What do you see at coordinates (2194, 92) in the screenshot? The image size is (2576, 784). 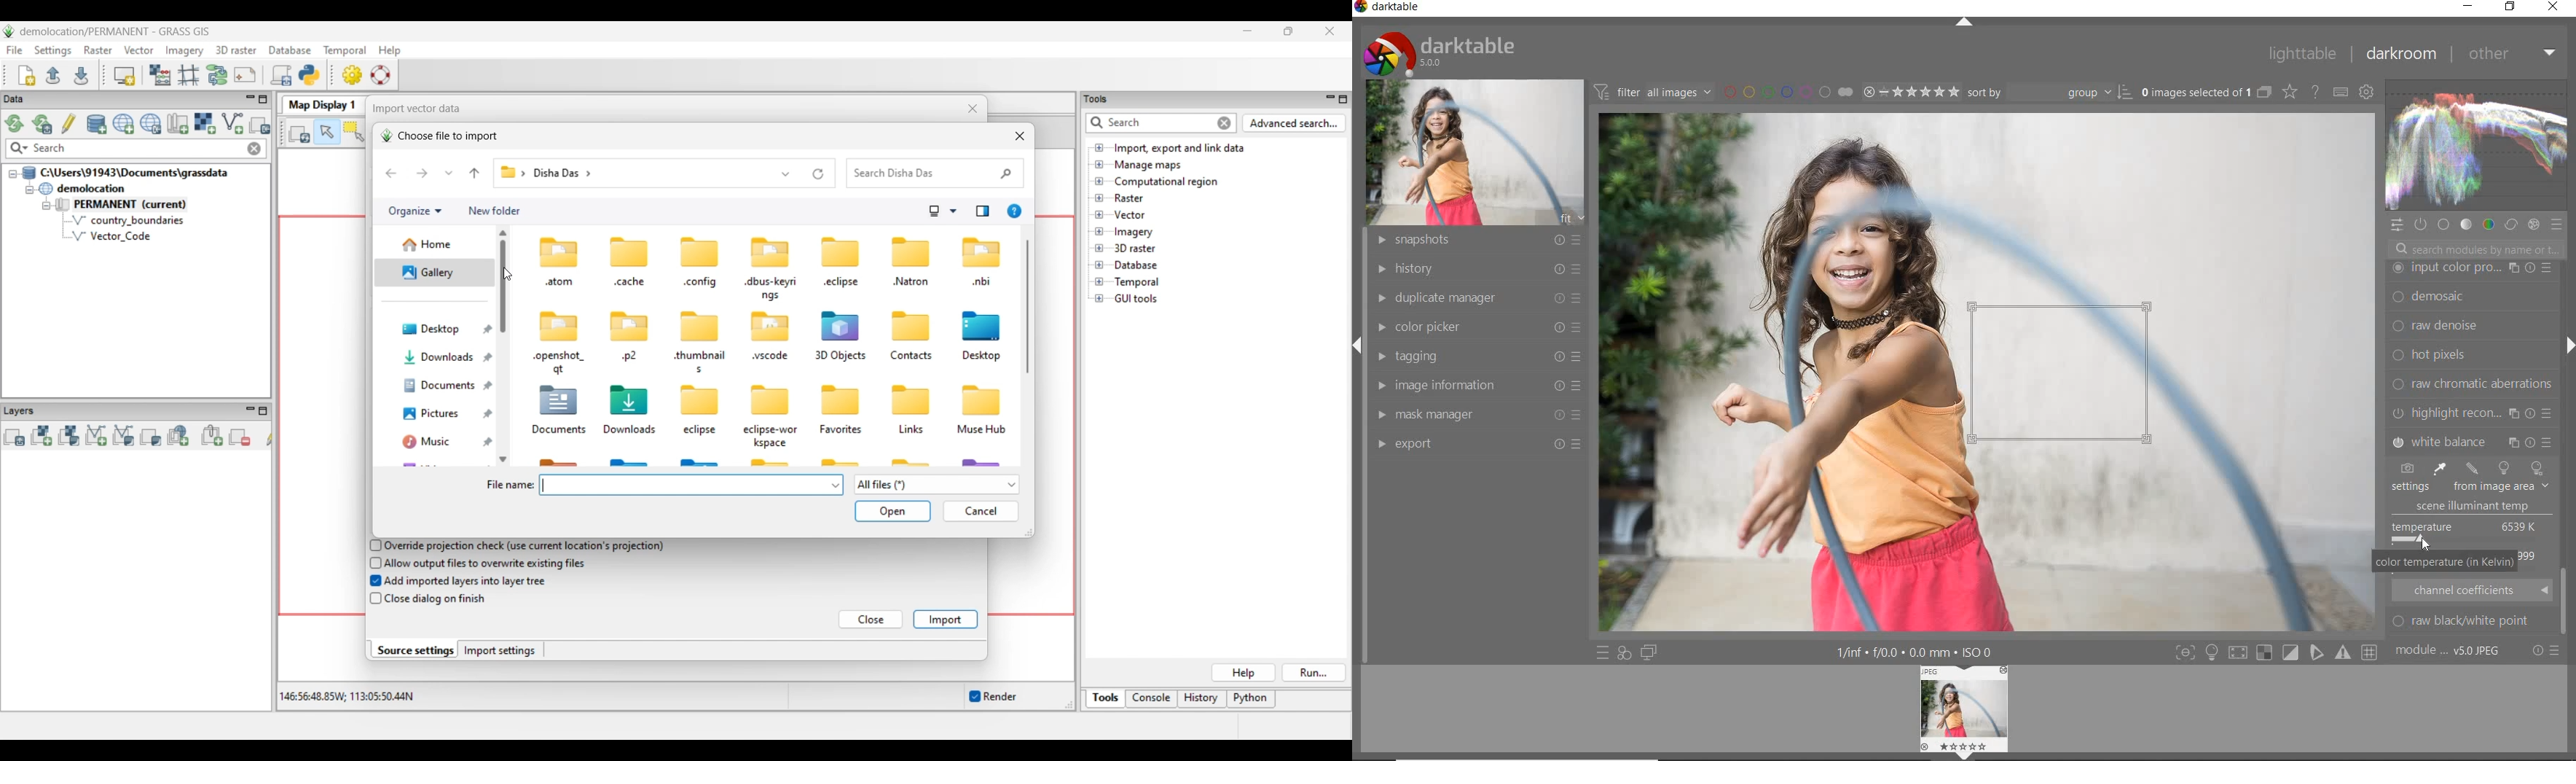 I see `selected images` at bounding box center [2194, 92].